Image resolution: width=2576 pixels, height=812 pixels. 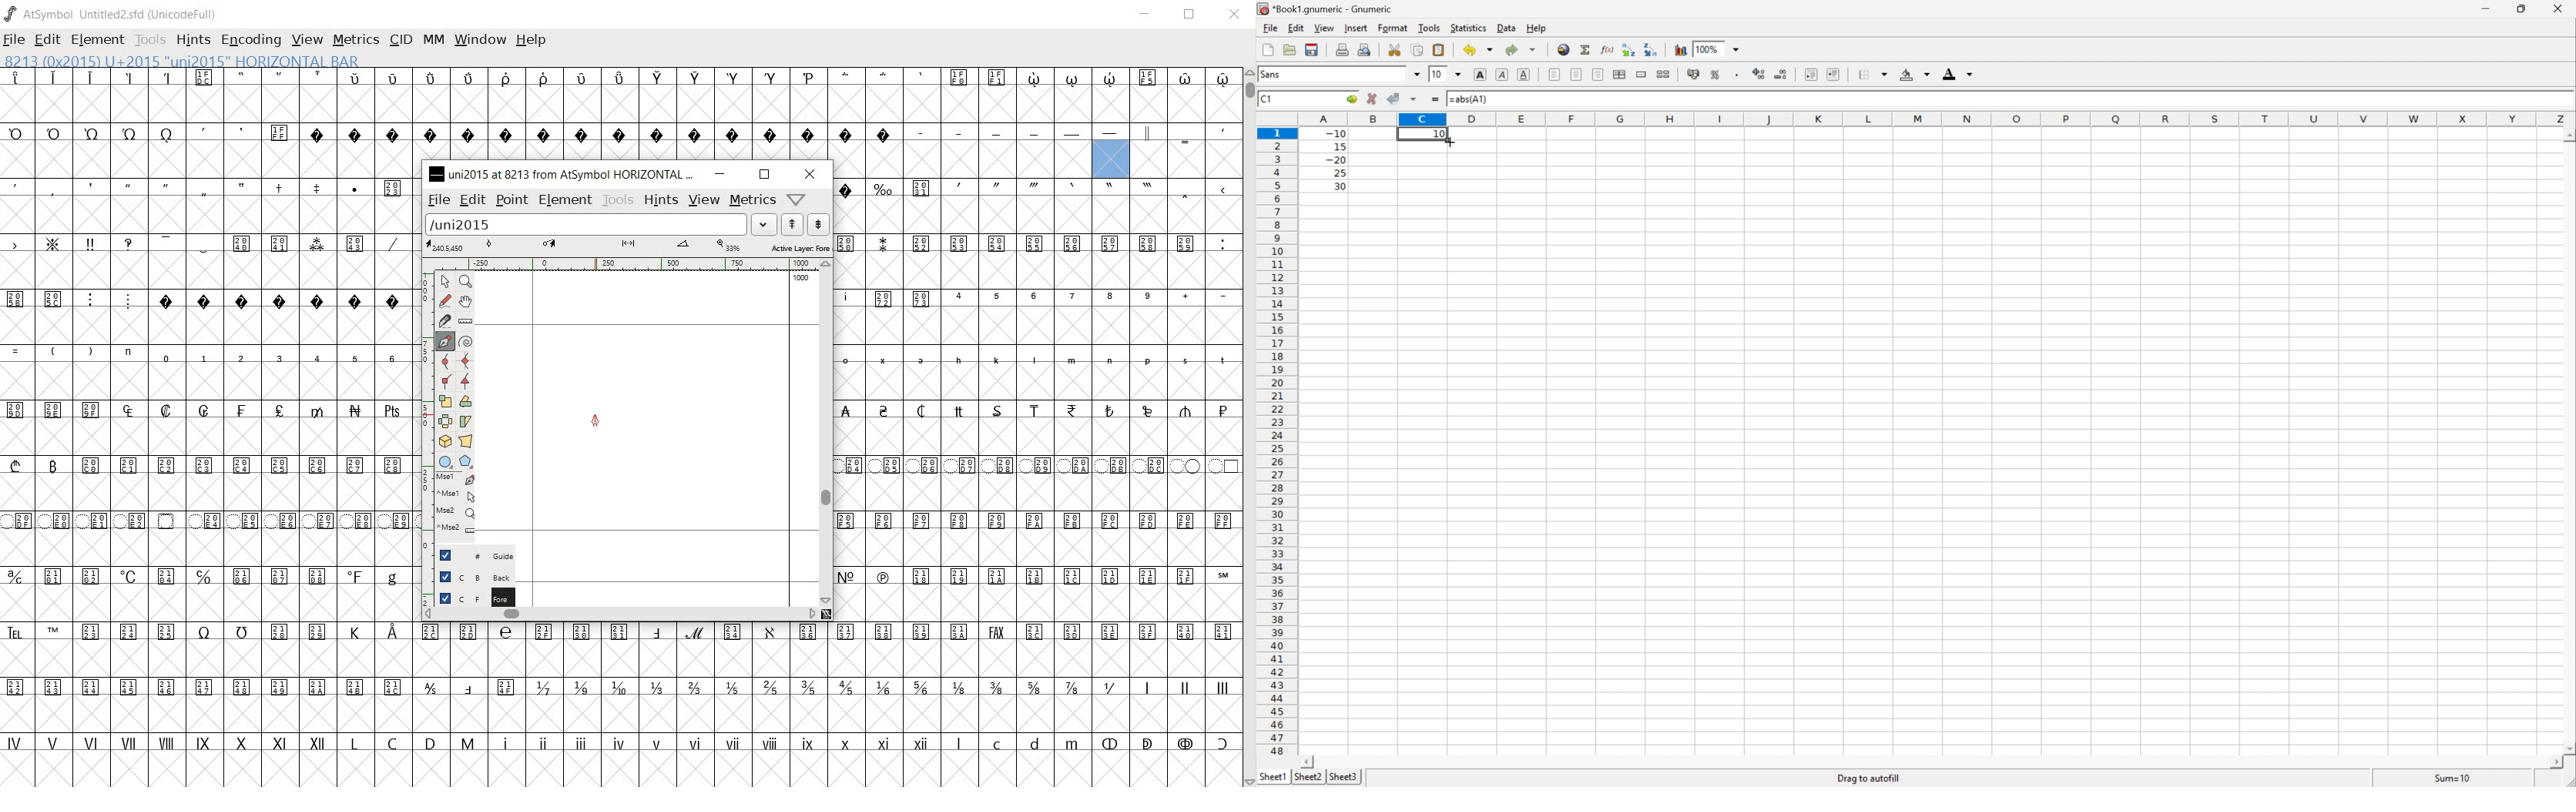 I want to click on tools, so click(x=618, y=200).